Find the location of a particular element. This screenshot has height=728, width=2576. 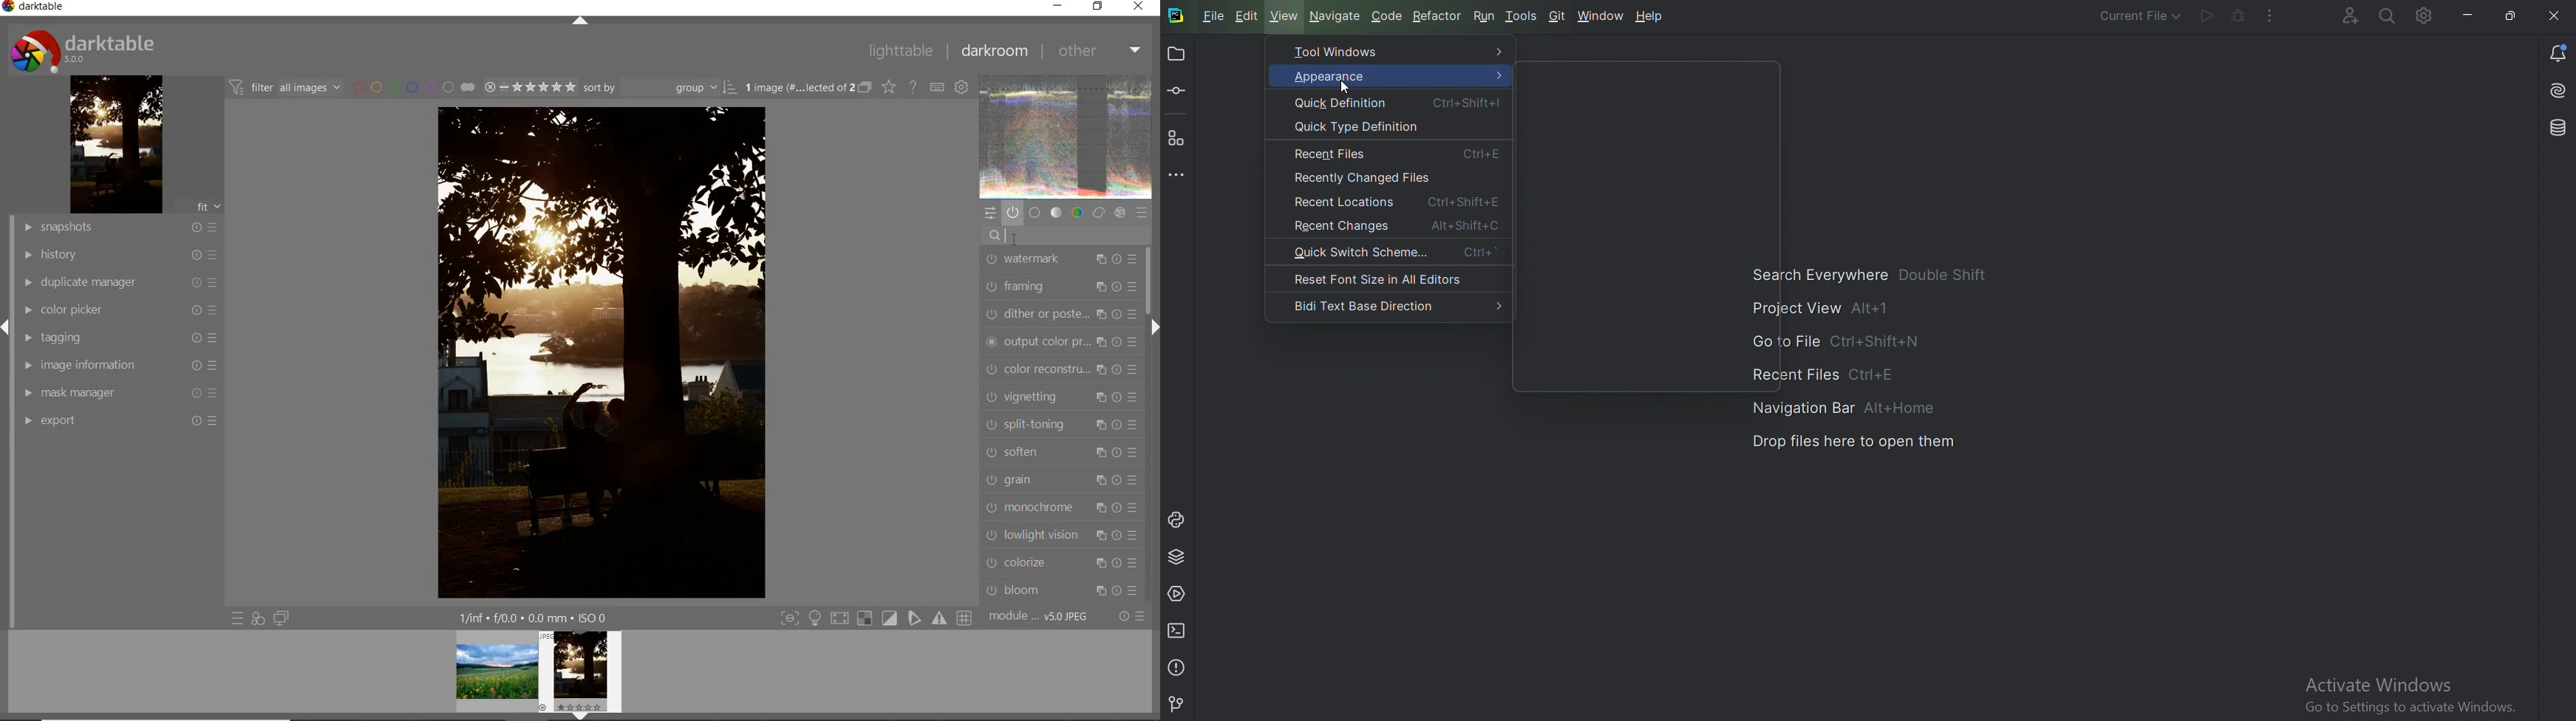

toggle modes is located at coordinates (875, 619).